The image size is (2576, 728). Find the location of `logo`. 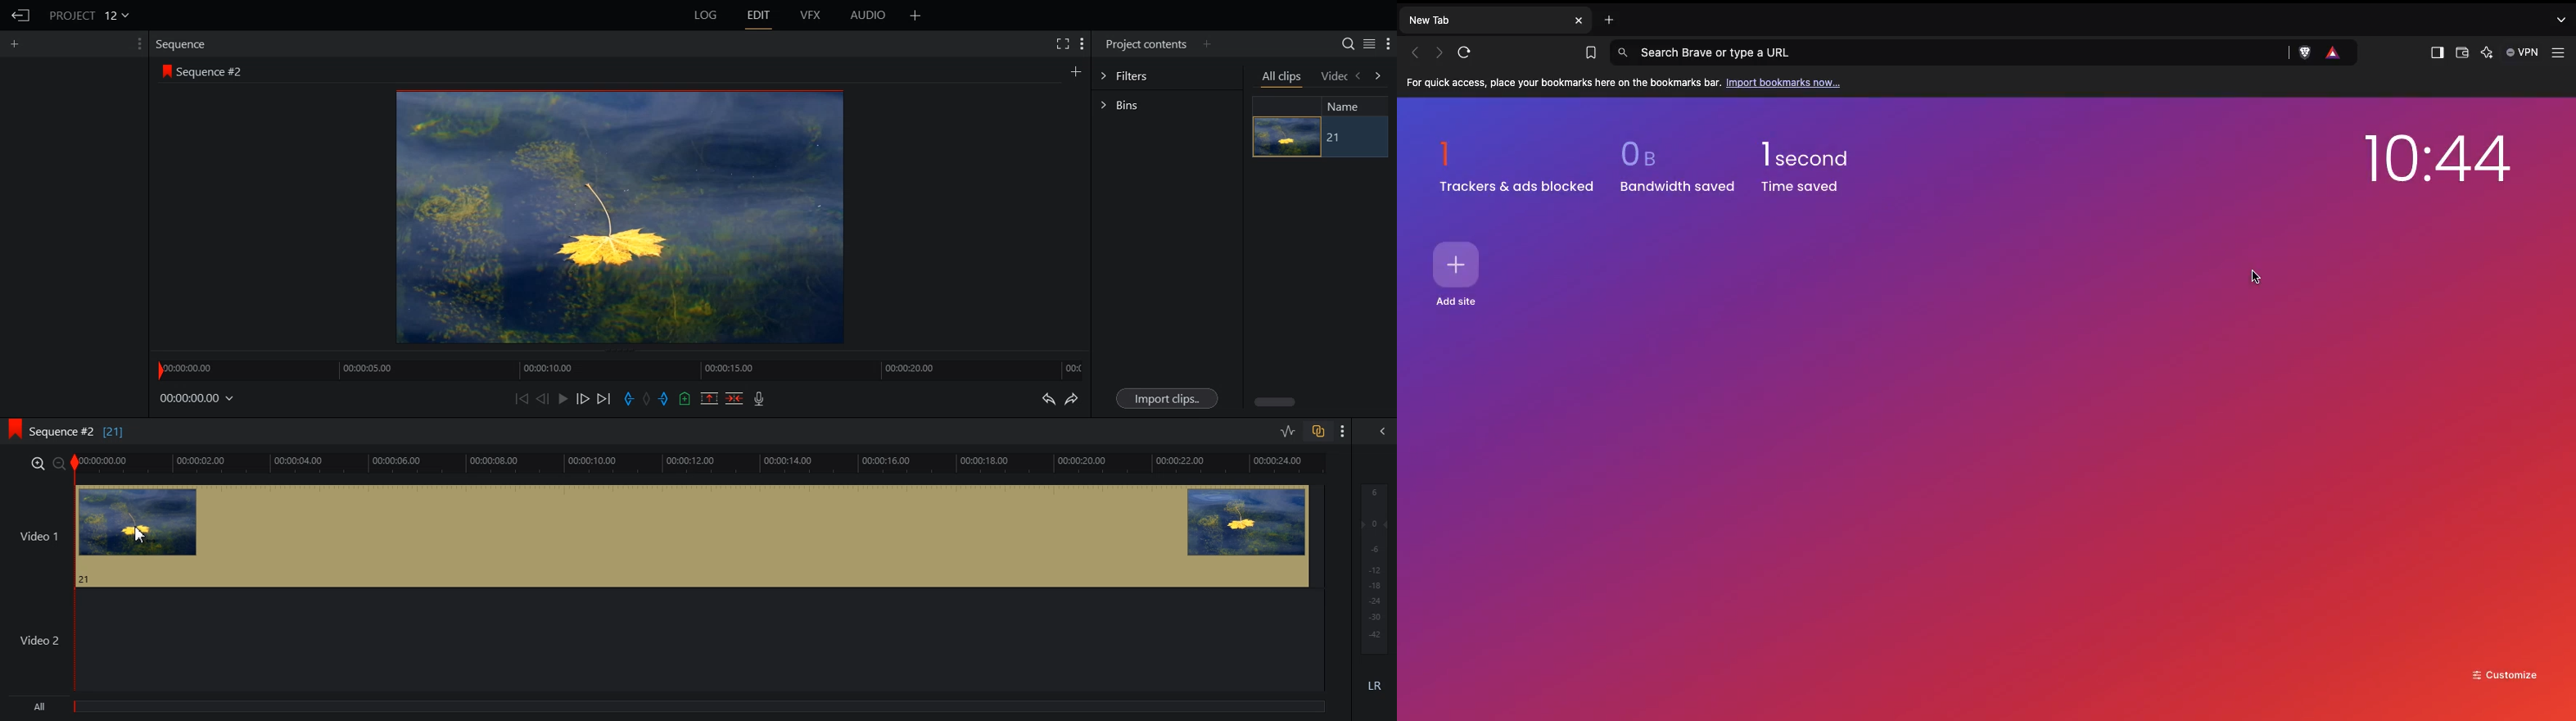

logo is located at coordinates (164, 71).